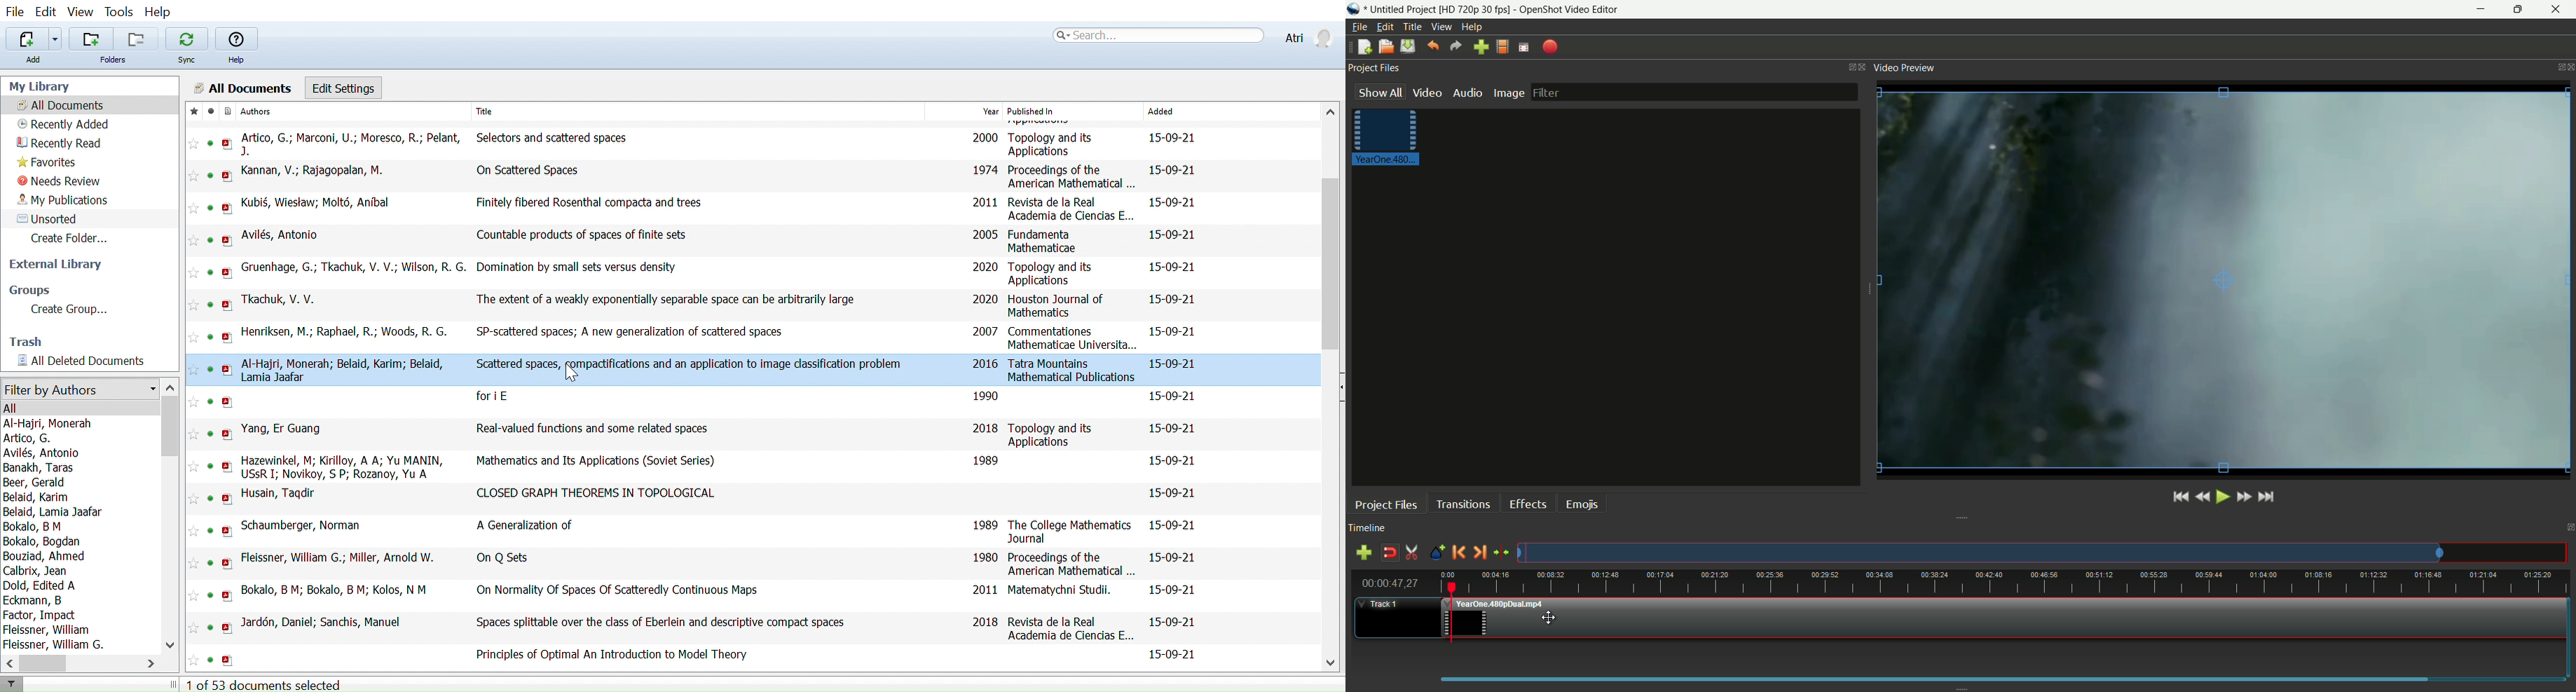  I want to click on Topology and its Applications, so click(1048, 275).